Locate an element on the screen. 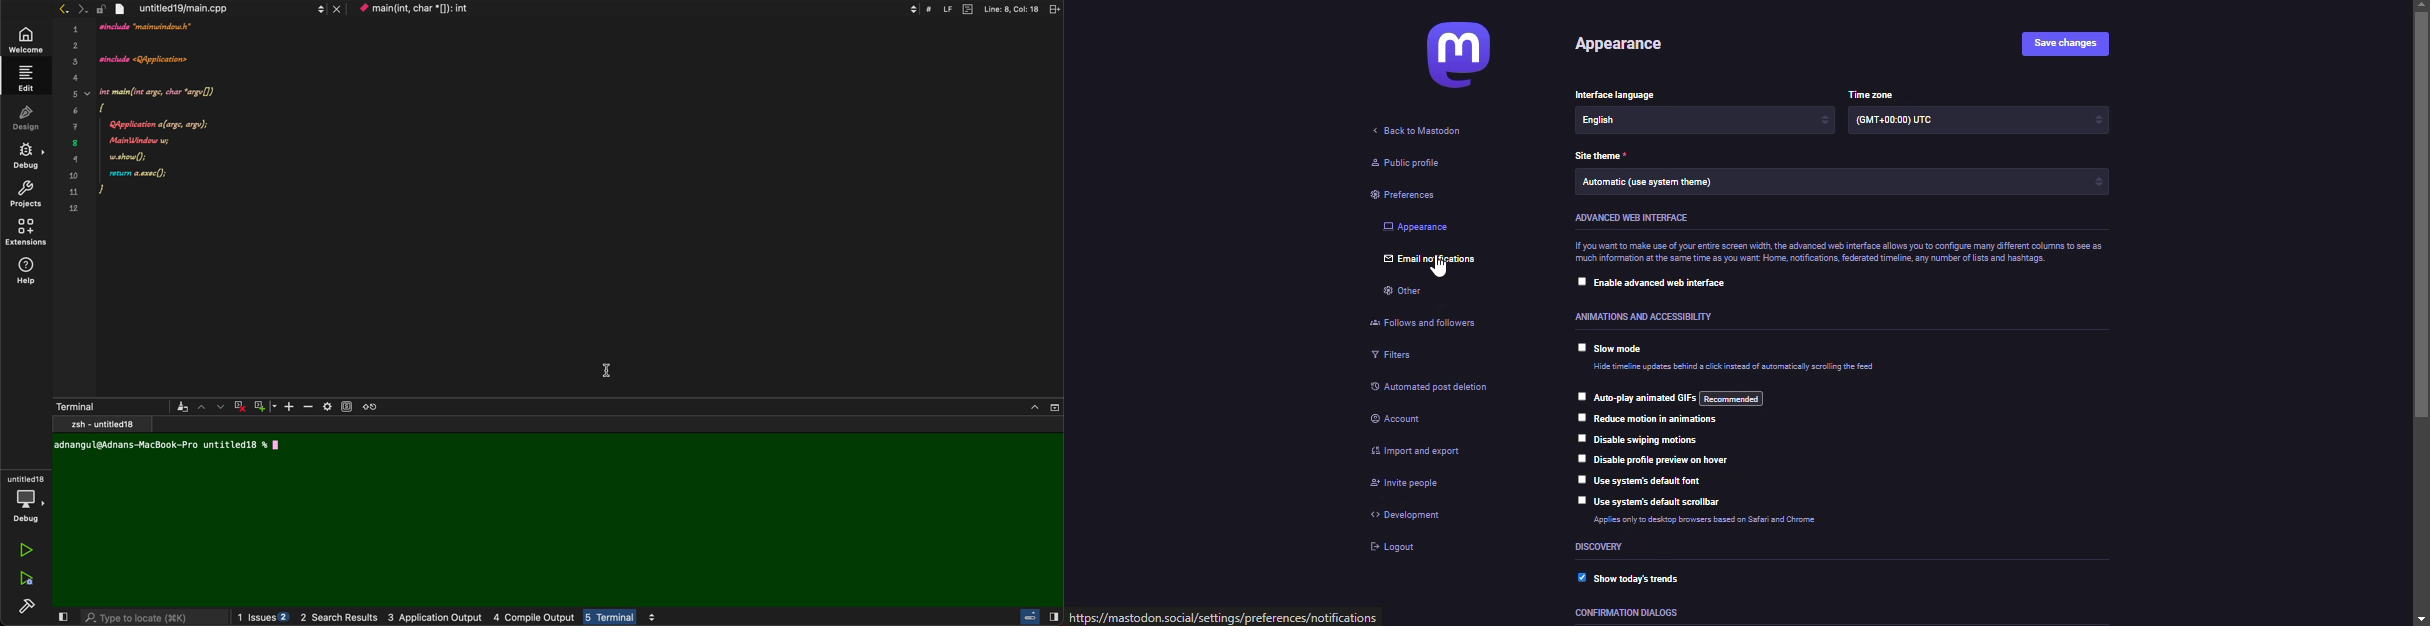  auto play animated gif's is located at coordinates (1687, 399).